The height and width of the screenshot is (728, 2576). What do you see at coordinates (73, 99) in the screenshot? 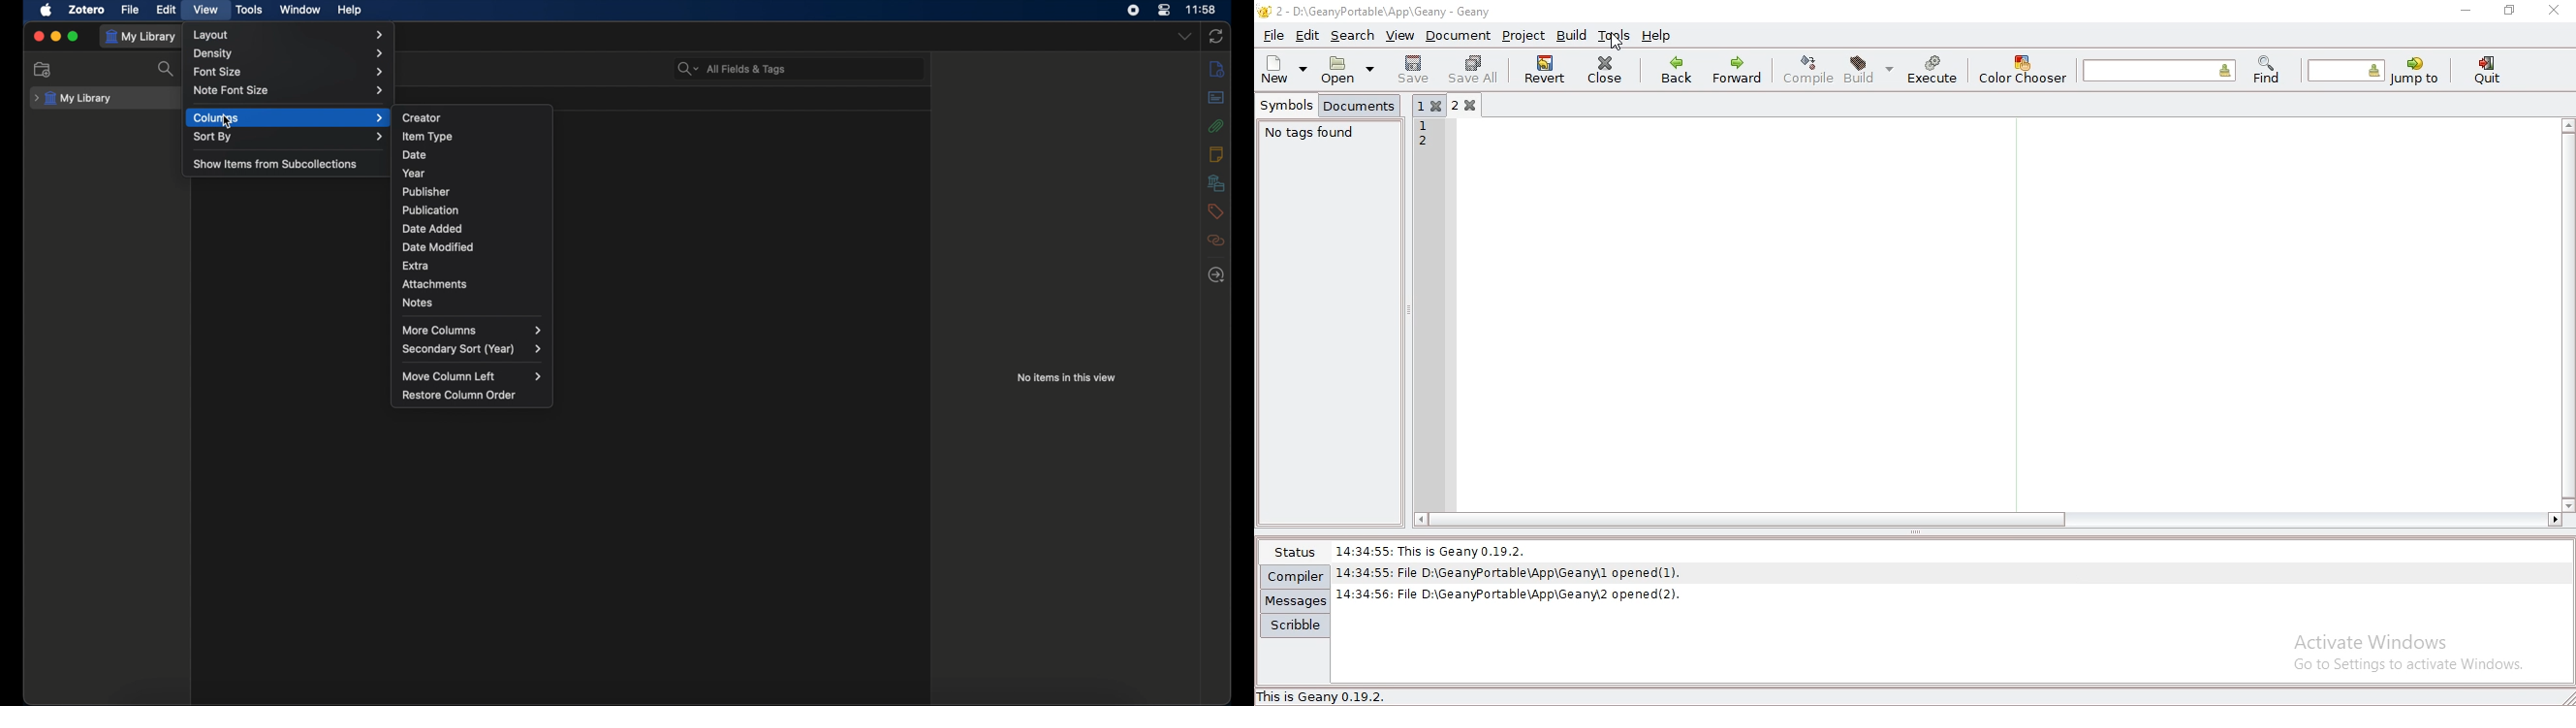
I see `my library` at bounding box center [73, 99].